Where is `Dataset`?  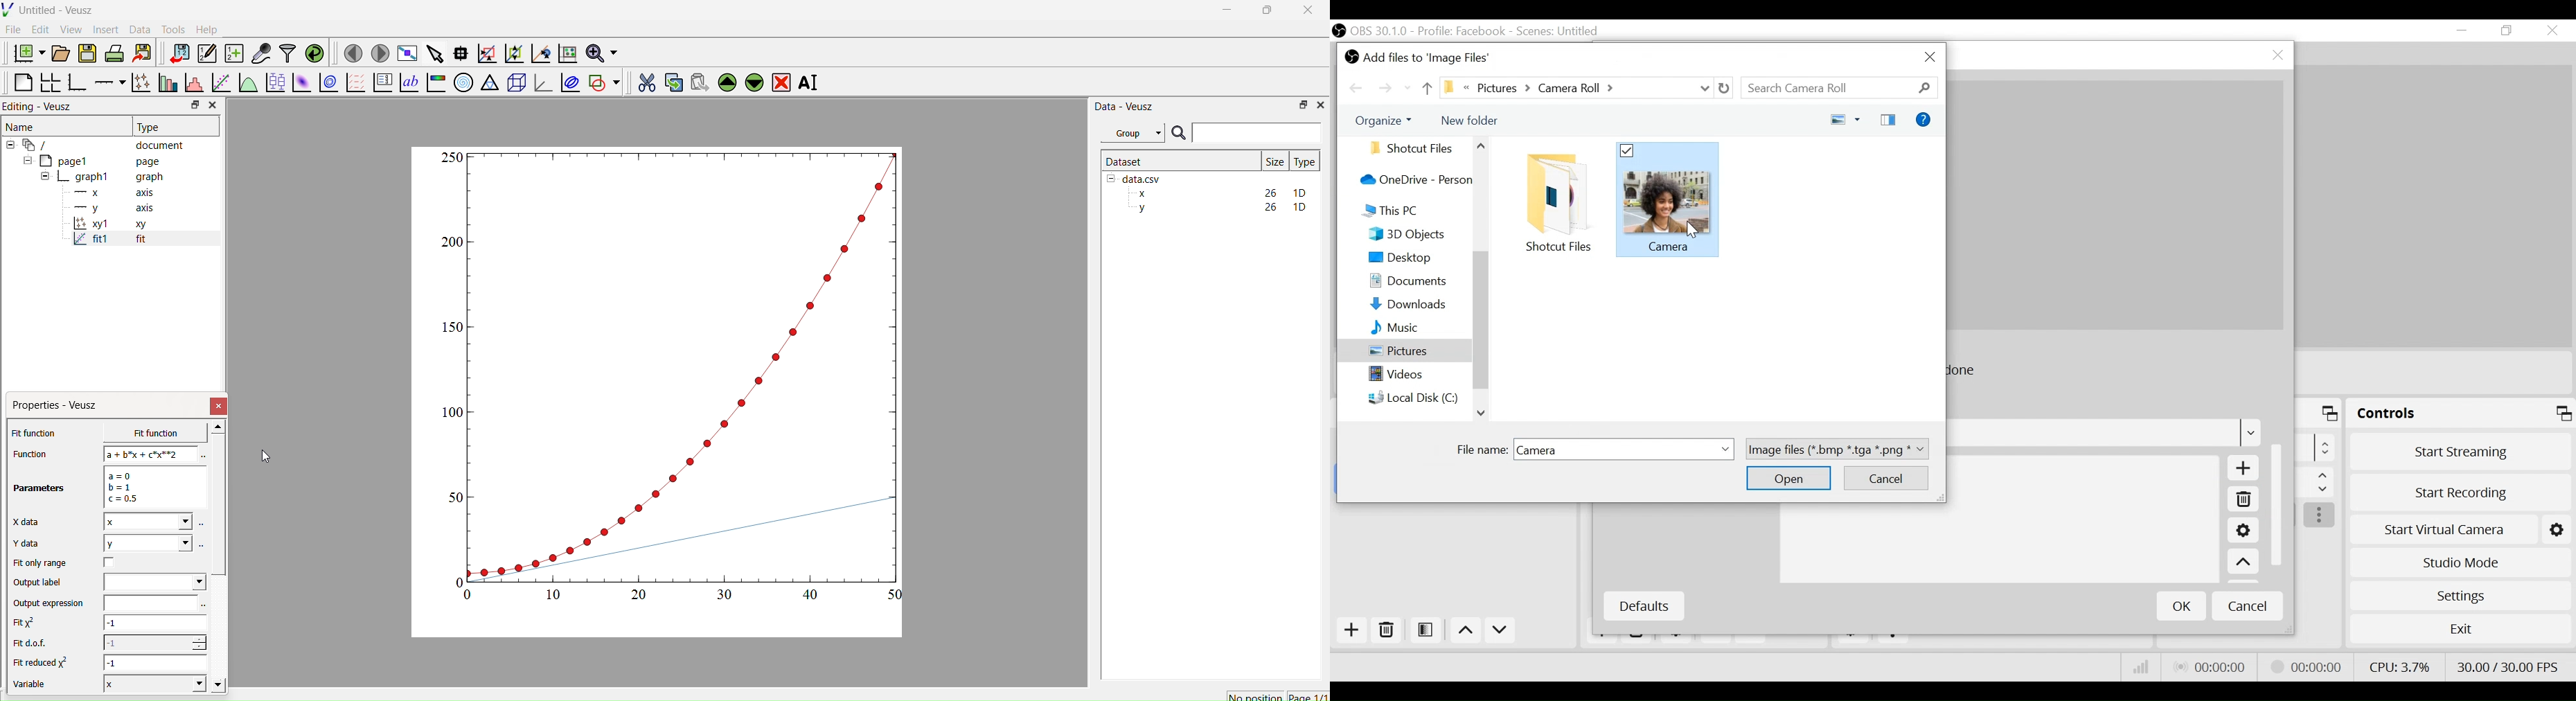
Dataset is located at coordinates (1125, 161).